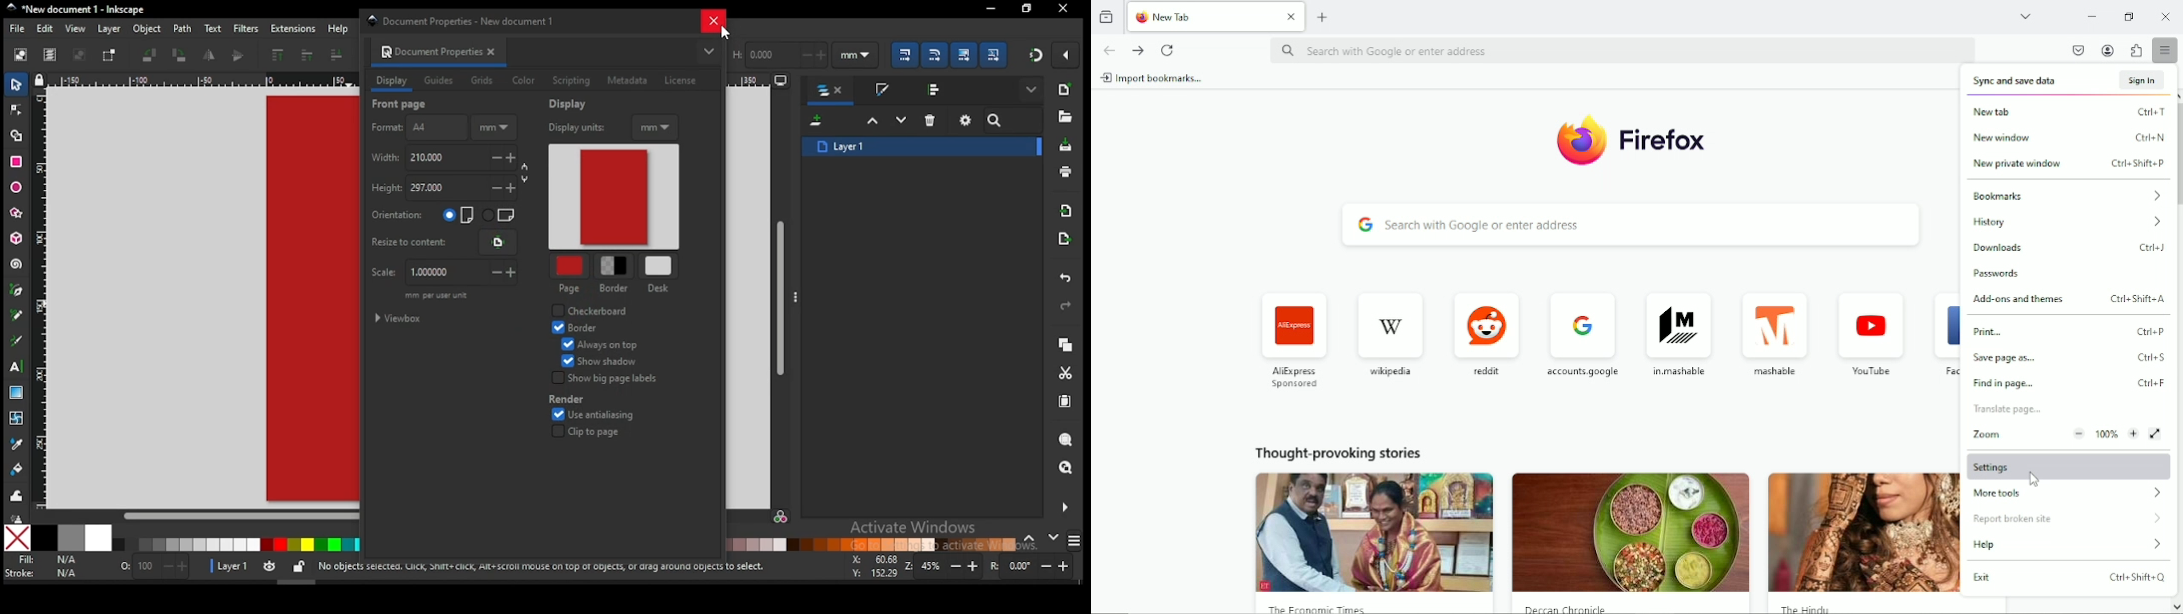  I want to click on metadata, so click(628, 80).